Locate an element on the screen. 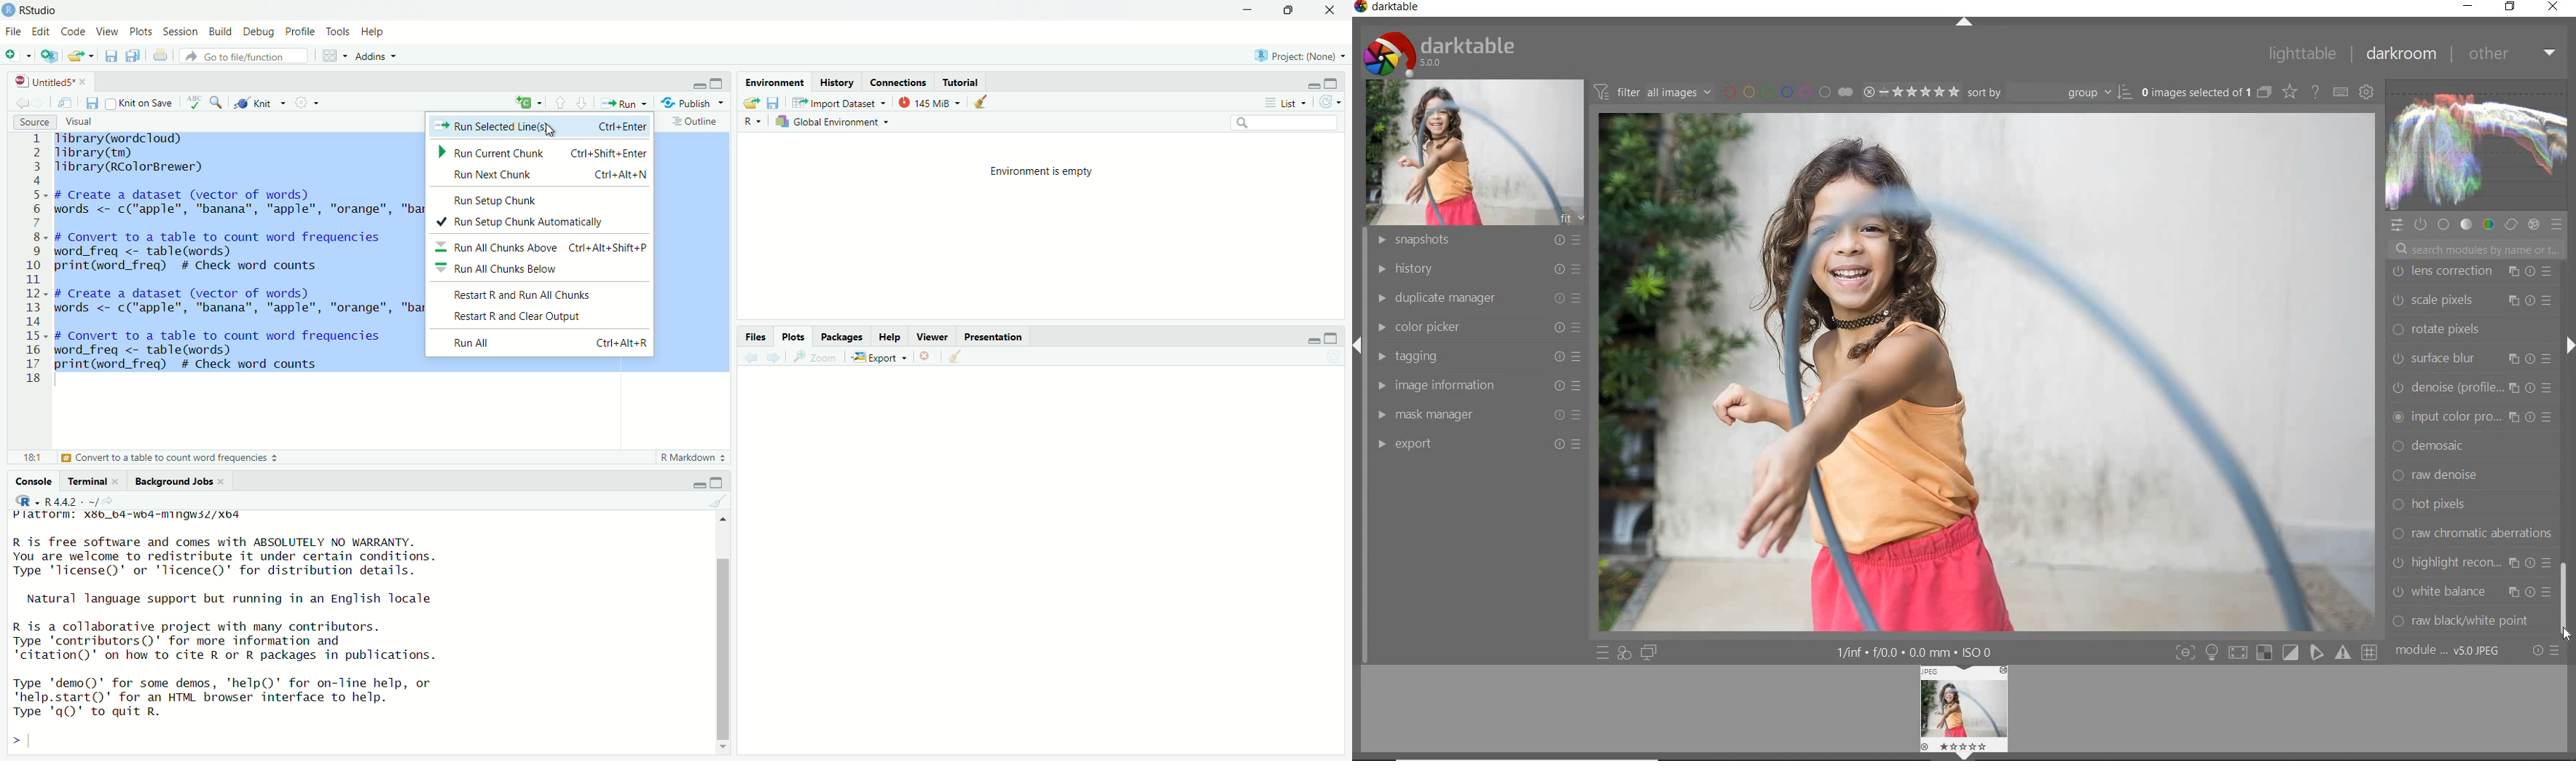 The height and width of the screenshot is (784, 2576). grain is located at coordinates (2476, 509).